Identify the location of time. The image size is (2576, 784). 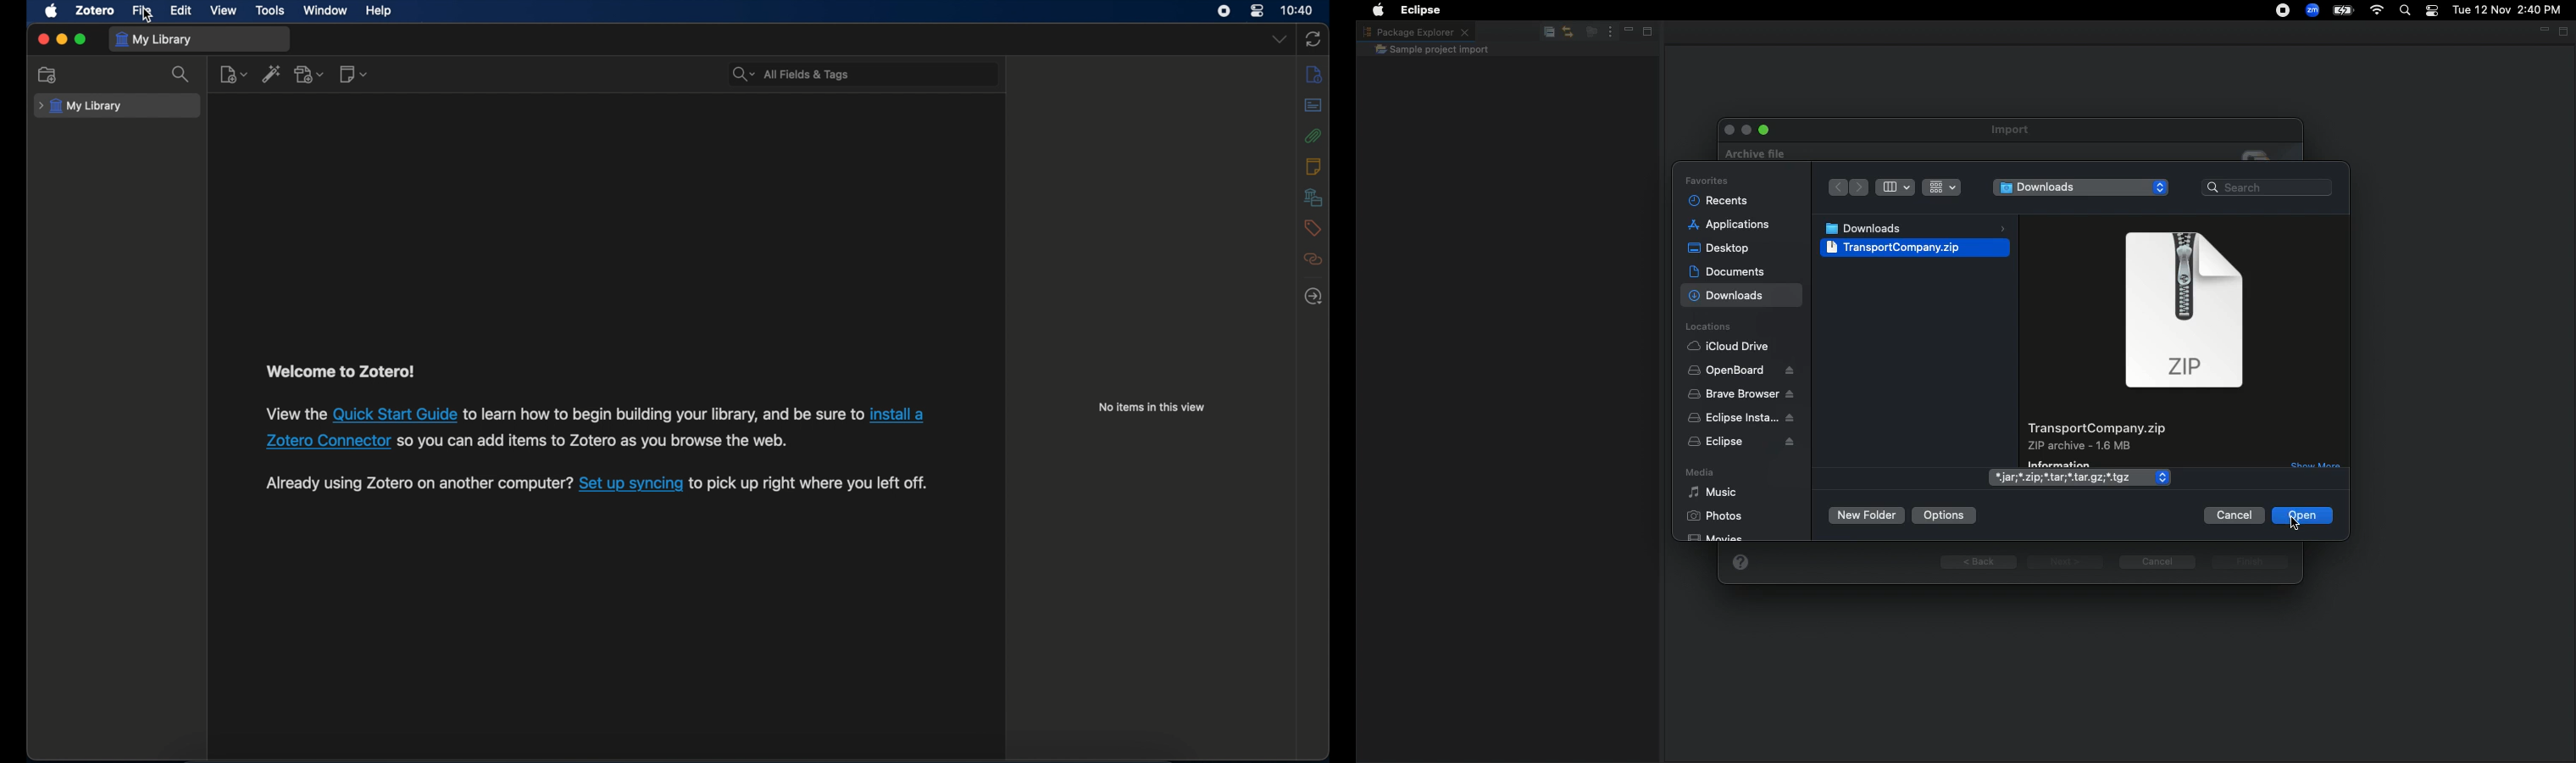
(1298, 9).